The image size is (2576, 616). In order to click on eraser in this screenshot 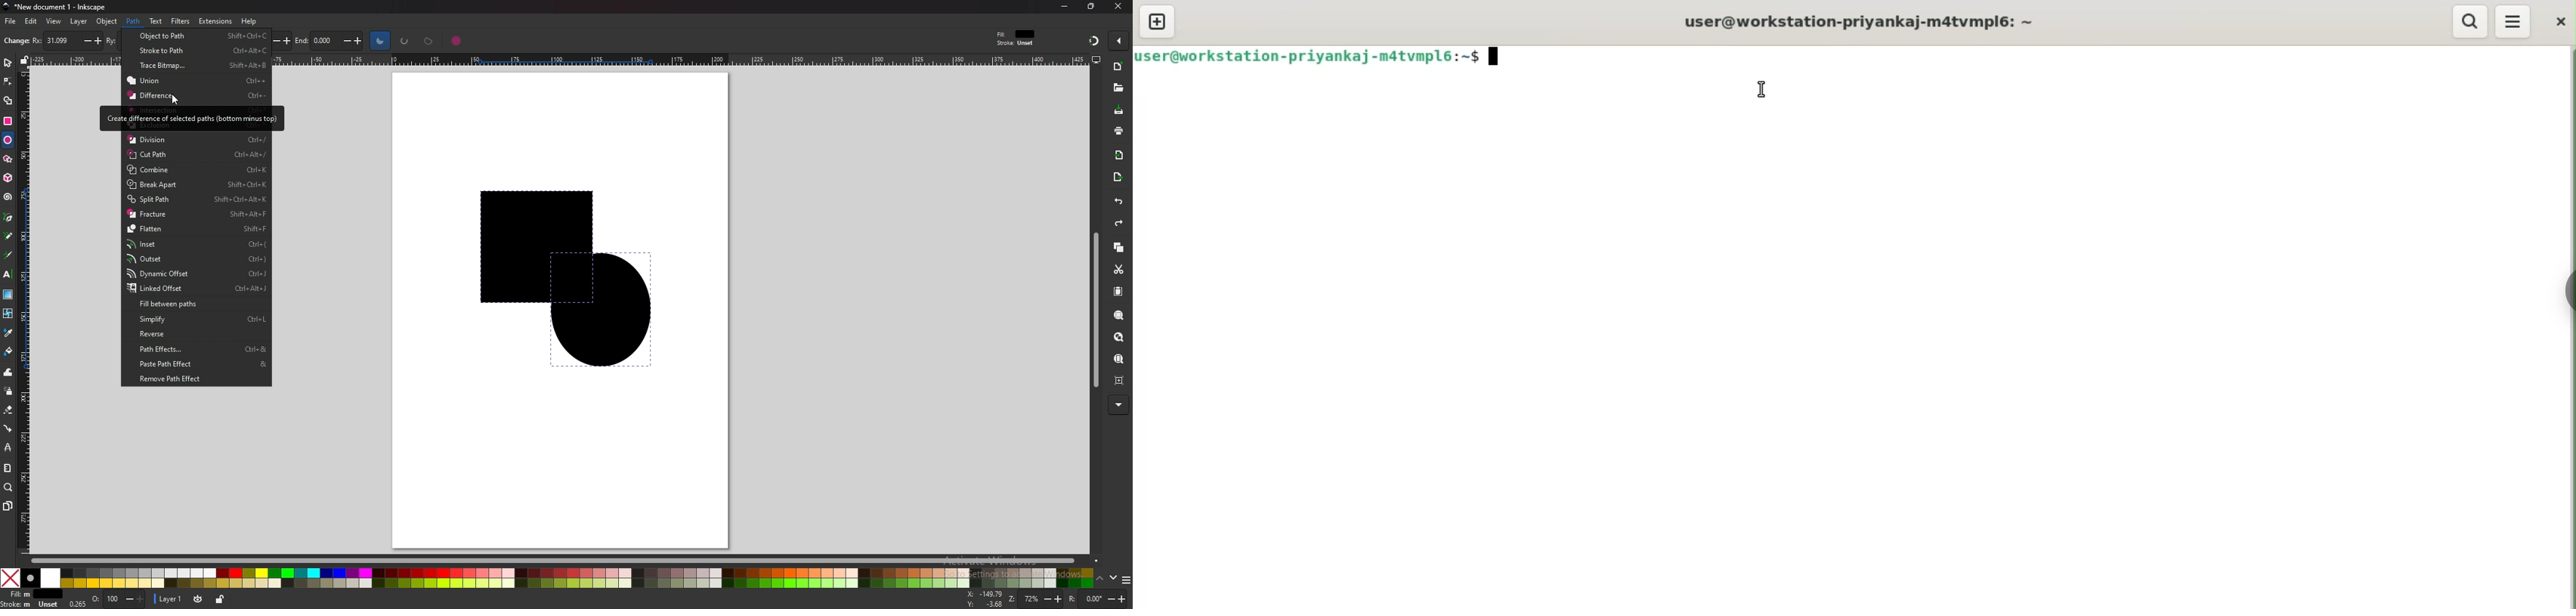, I will do `click(8, 410)`.